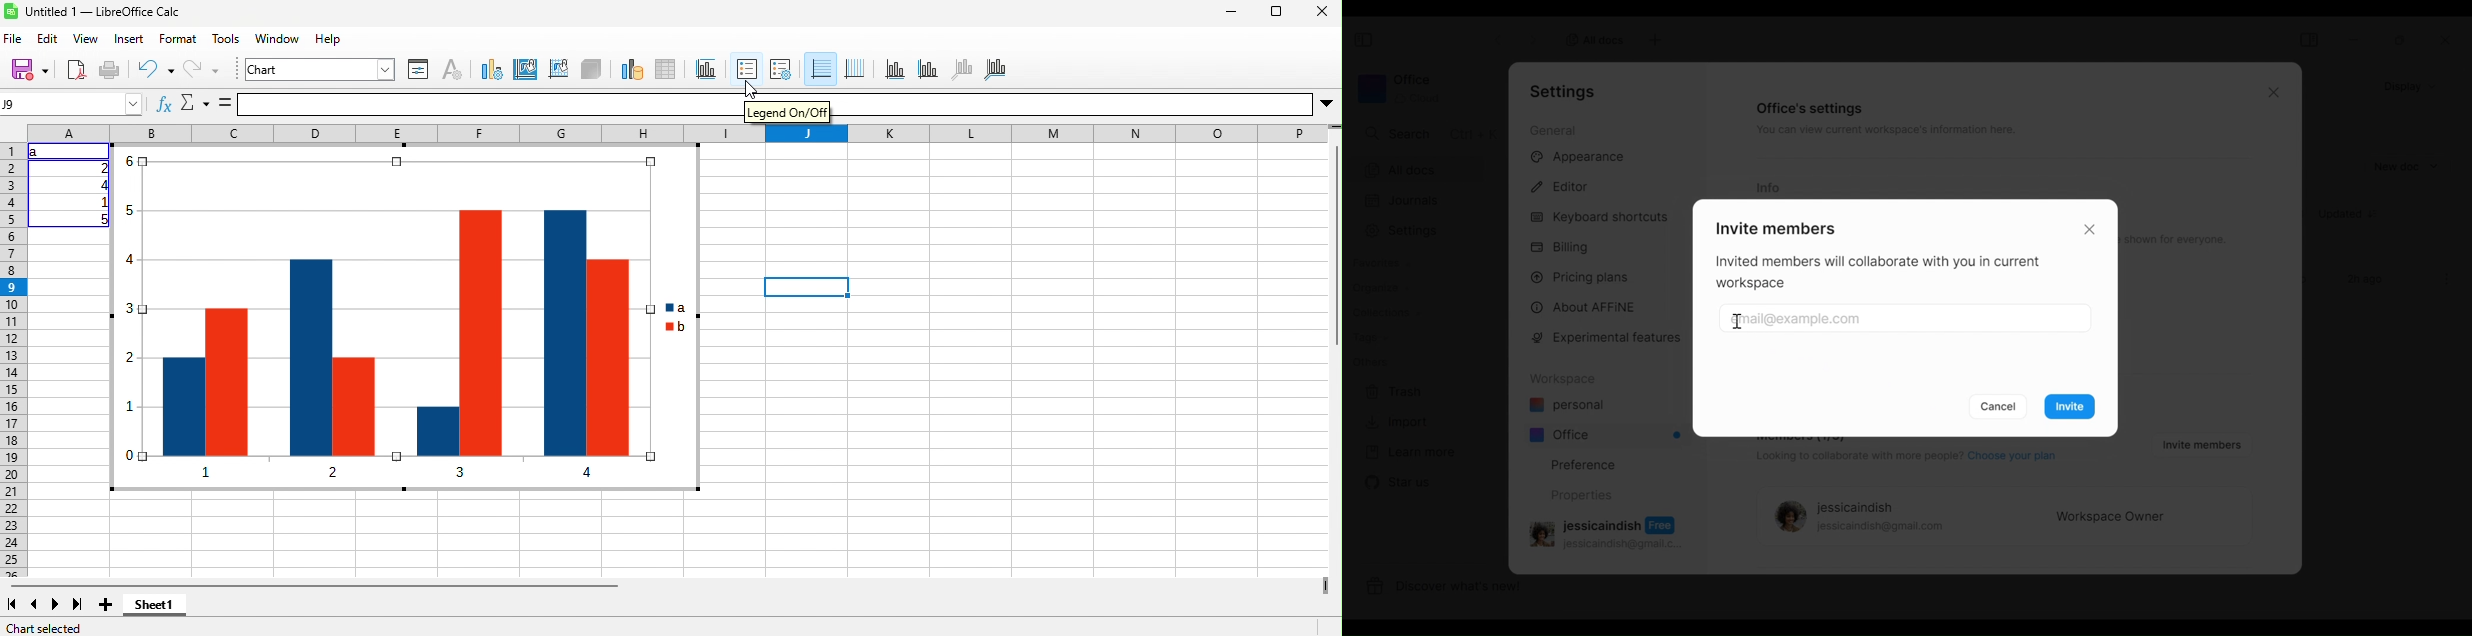  Describe the element at coordinates (320, 70) in the screenshot. I see `chart element` at that location.